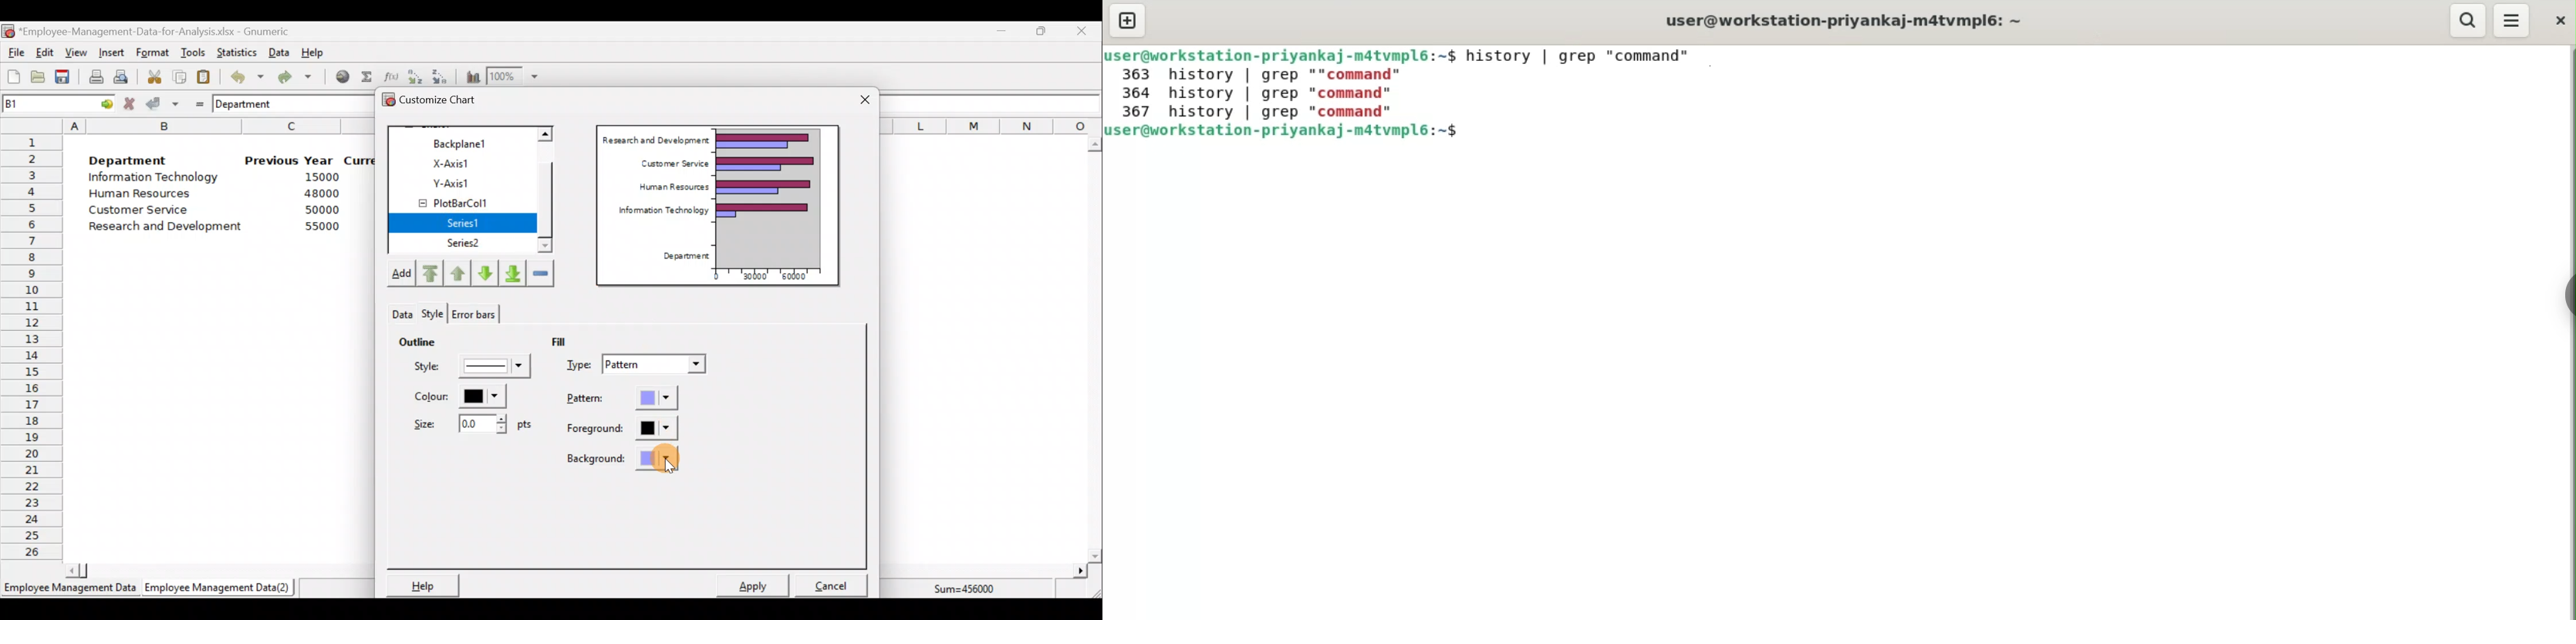 The height and width of the screenshot is (644, 2576). Describe the element at coordinates (1081, 33) in the screenshot. I see `Close` at that location.